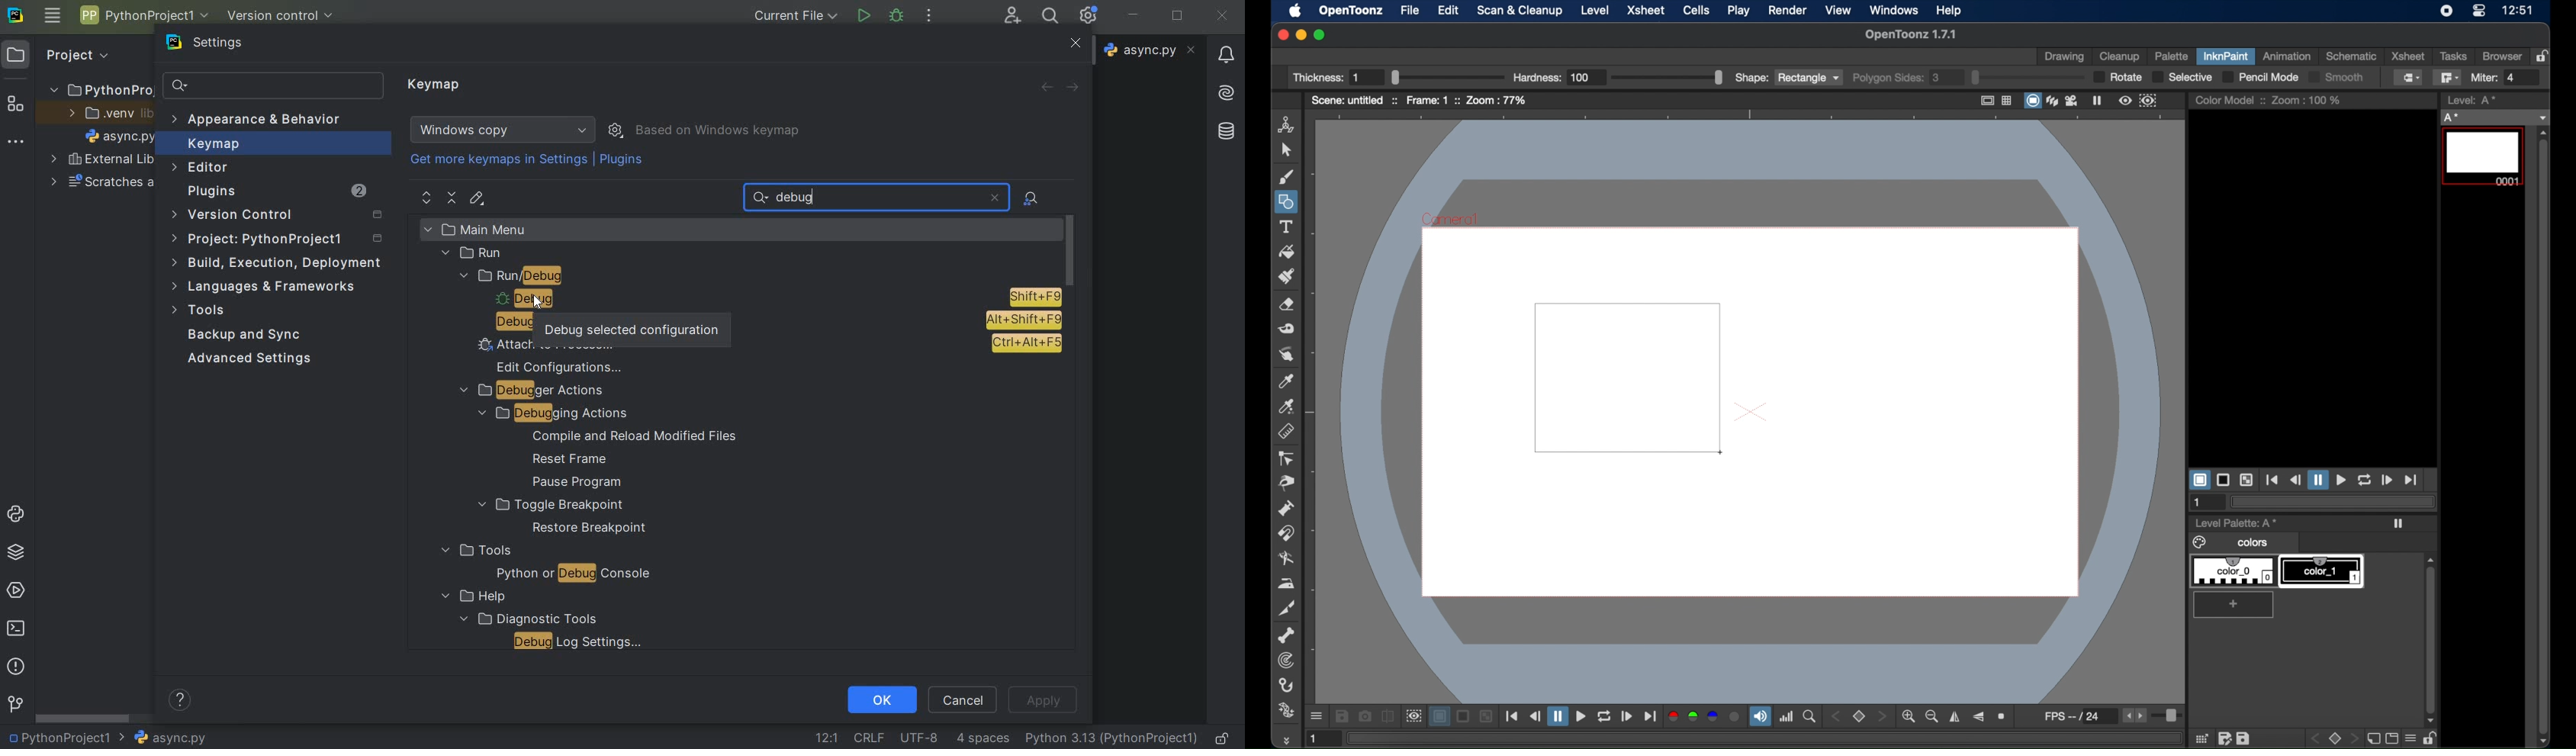  Describe the element at coordinates (162, 738) in the screenshot. I see `file name` at that location.